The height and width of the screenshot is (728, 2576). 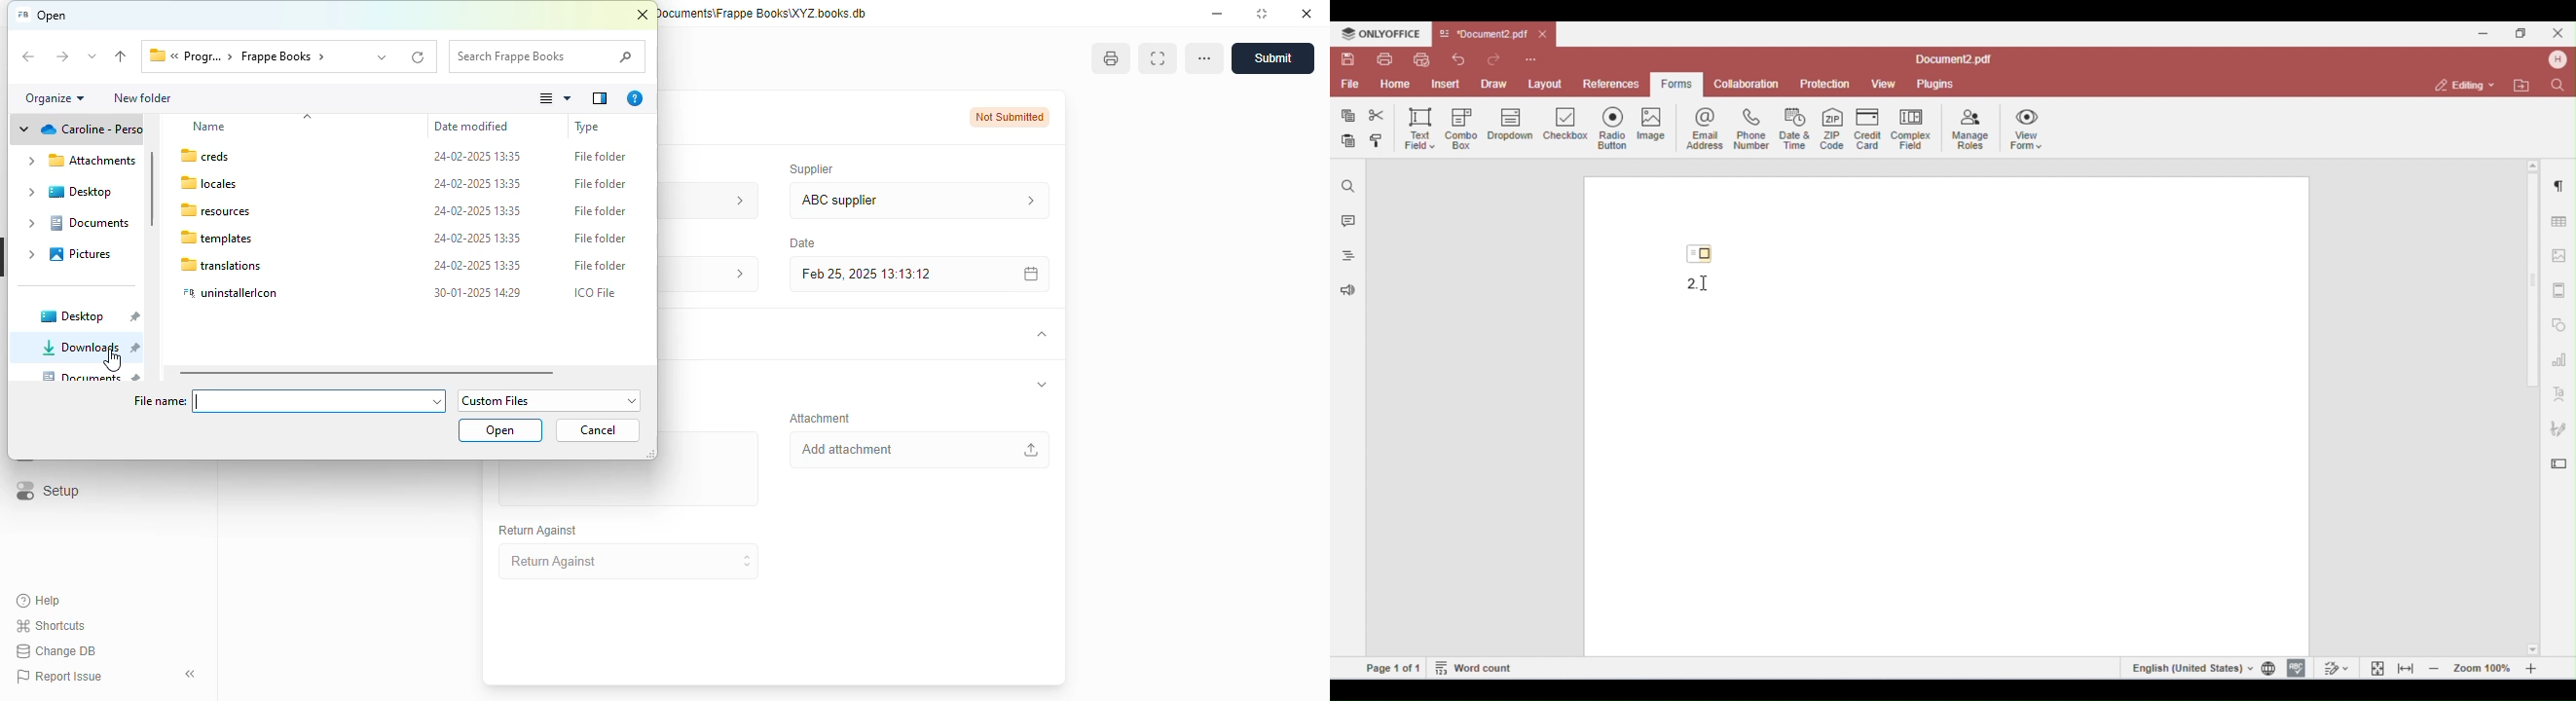 I want to click on supplier information, so click(x=1026, y=201).